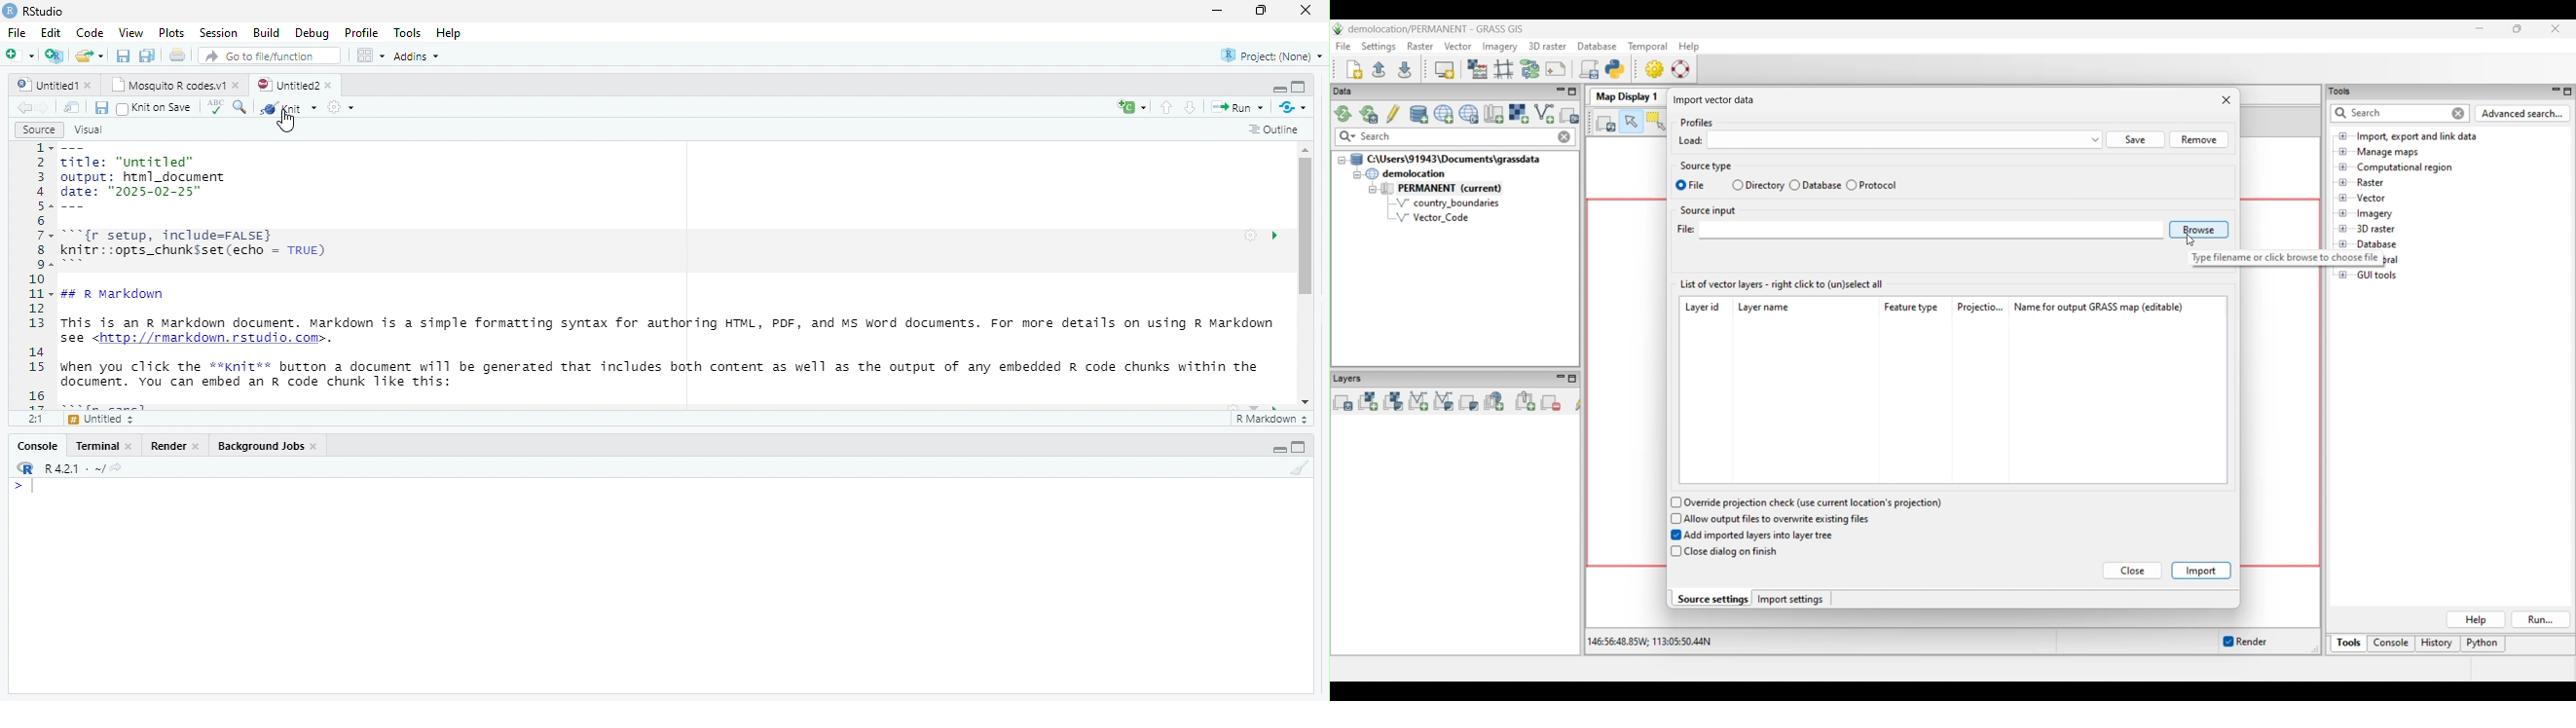 This screenshot has width=2576, height=728. Describe the element at coordinates (101, 108) in the screenshot. I see `save` at that location.